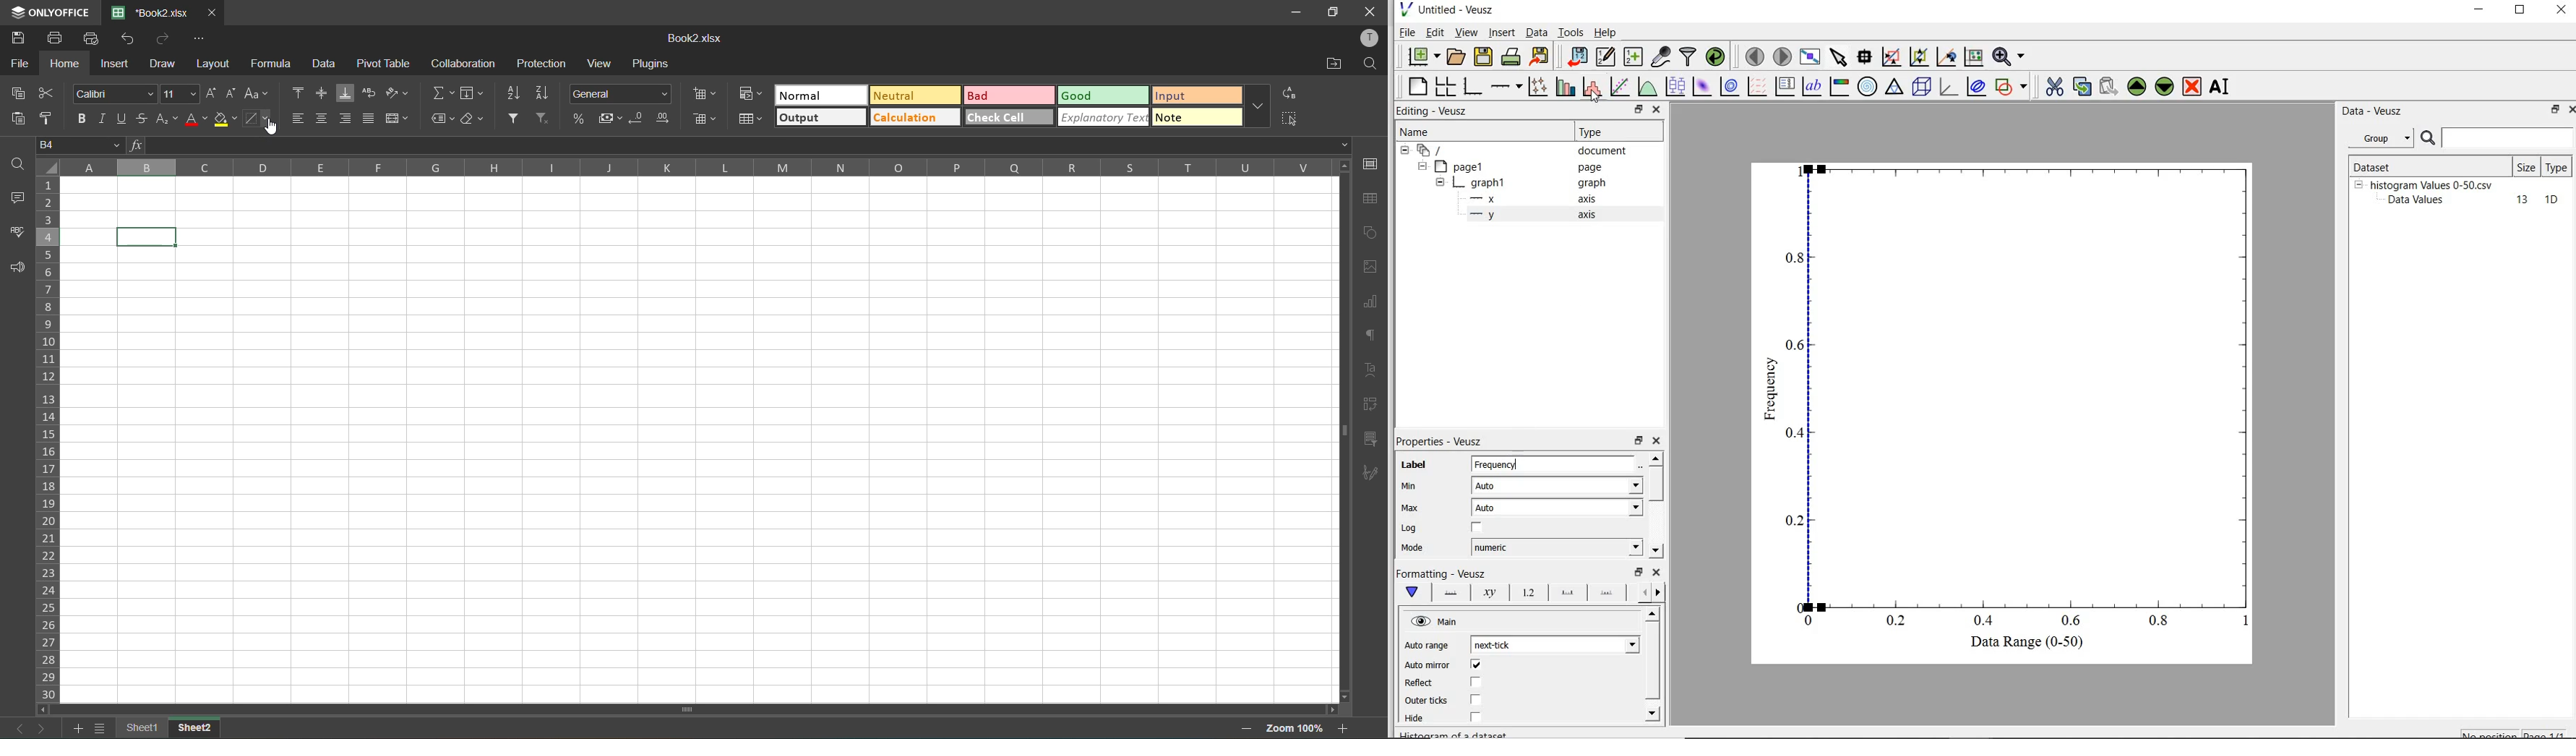 The height and width of the screenshot is (756, 2576). What do you see at coordinates (1635, 55) in the screenshot?
I see `create new datasets using ranges, parametrically or as functions of existing datasets` at bounding box center [1635, 55].